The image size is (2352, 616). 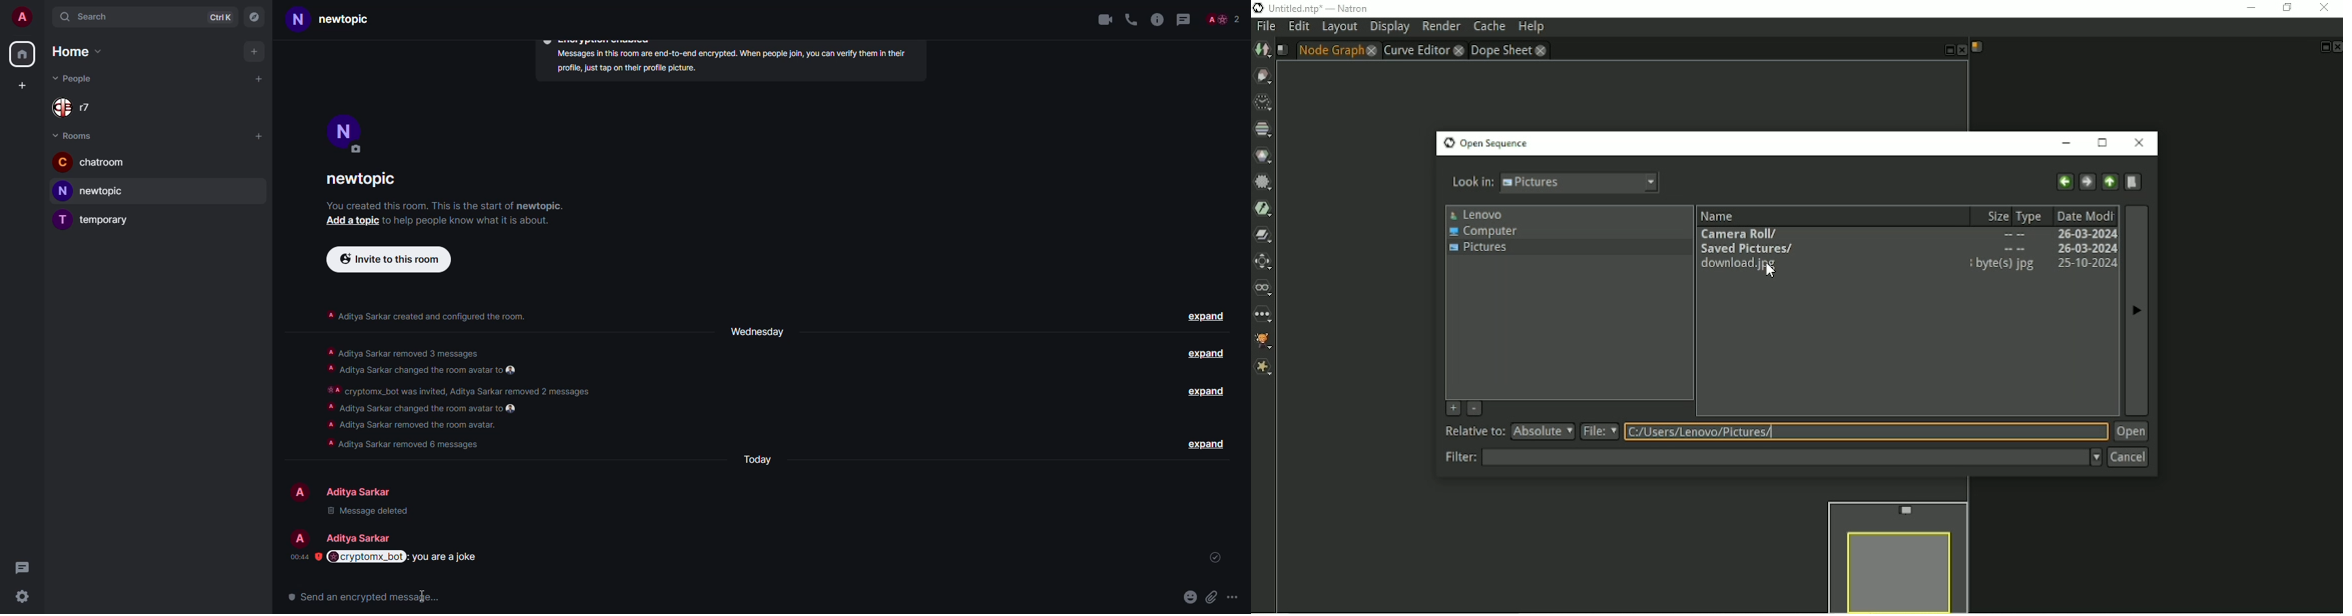 I want to click on Float pane, so click(x=2323, y=47).